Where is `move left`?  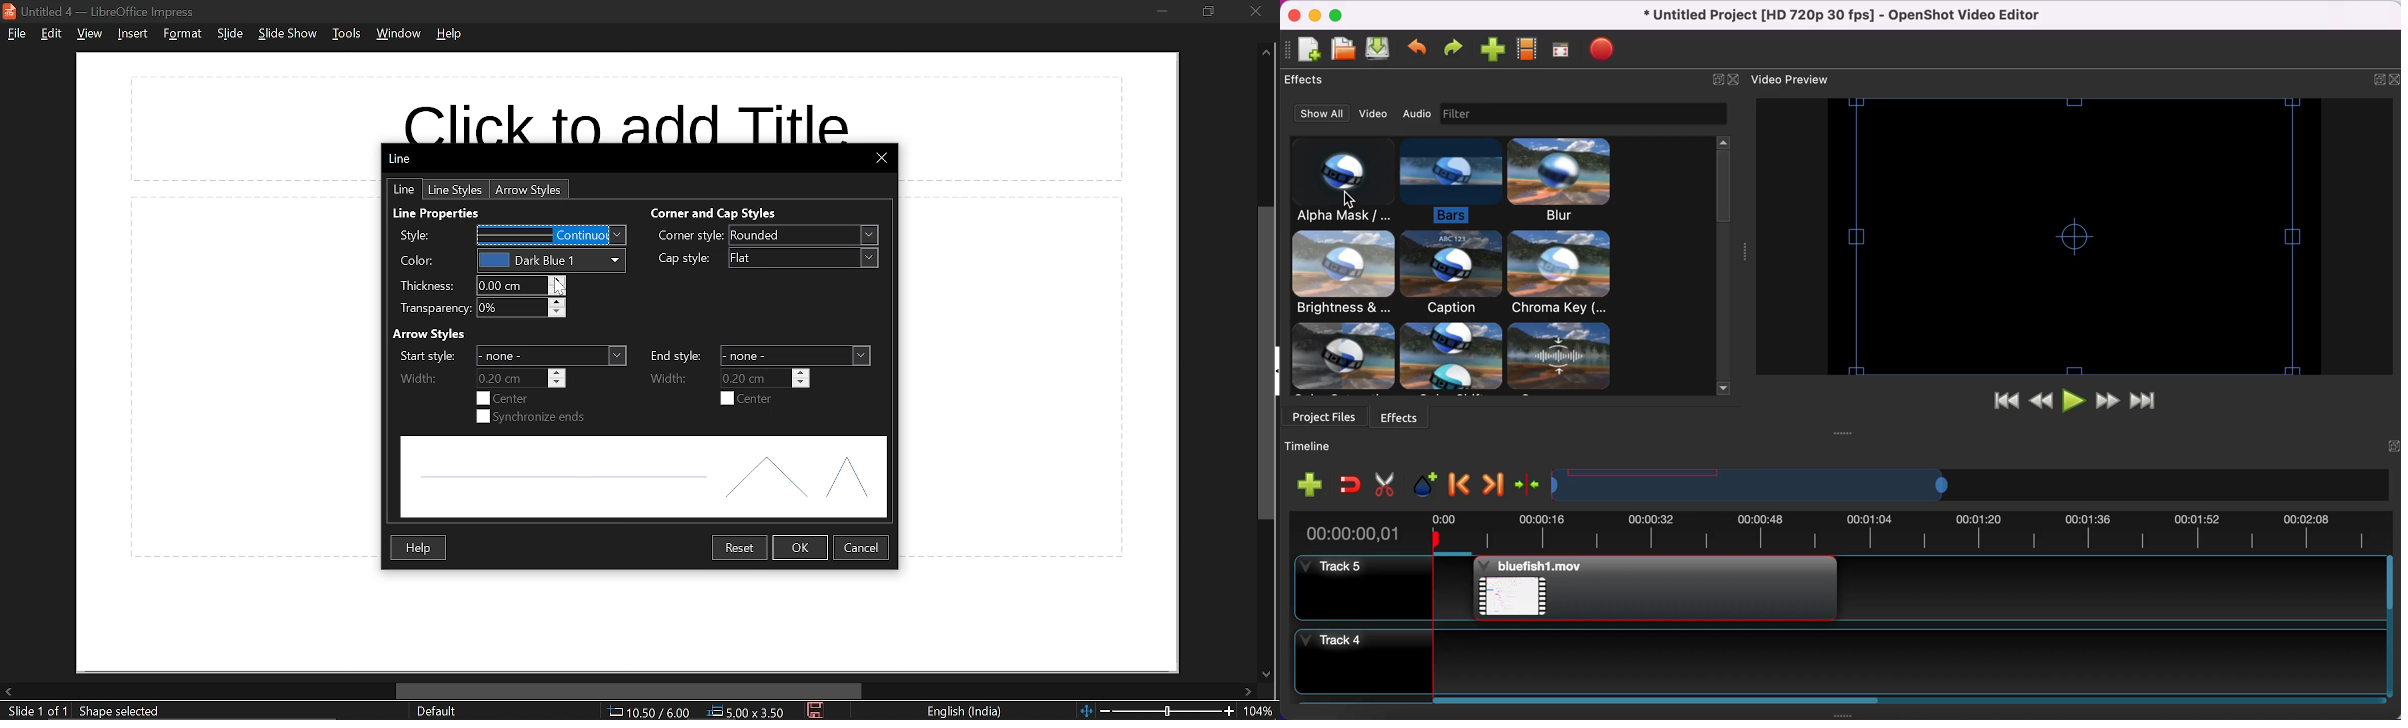
move left is located at coordinates (8, 690).